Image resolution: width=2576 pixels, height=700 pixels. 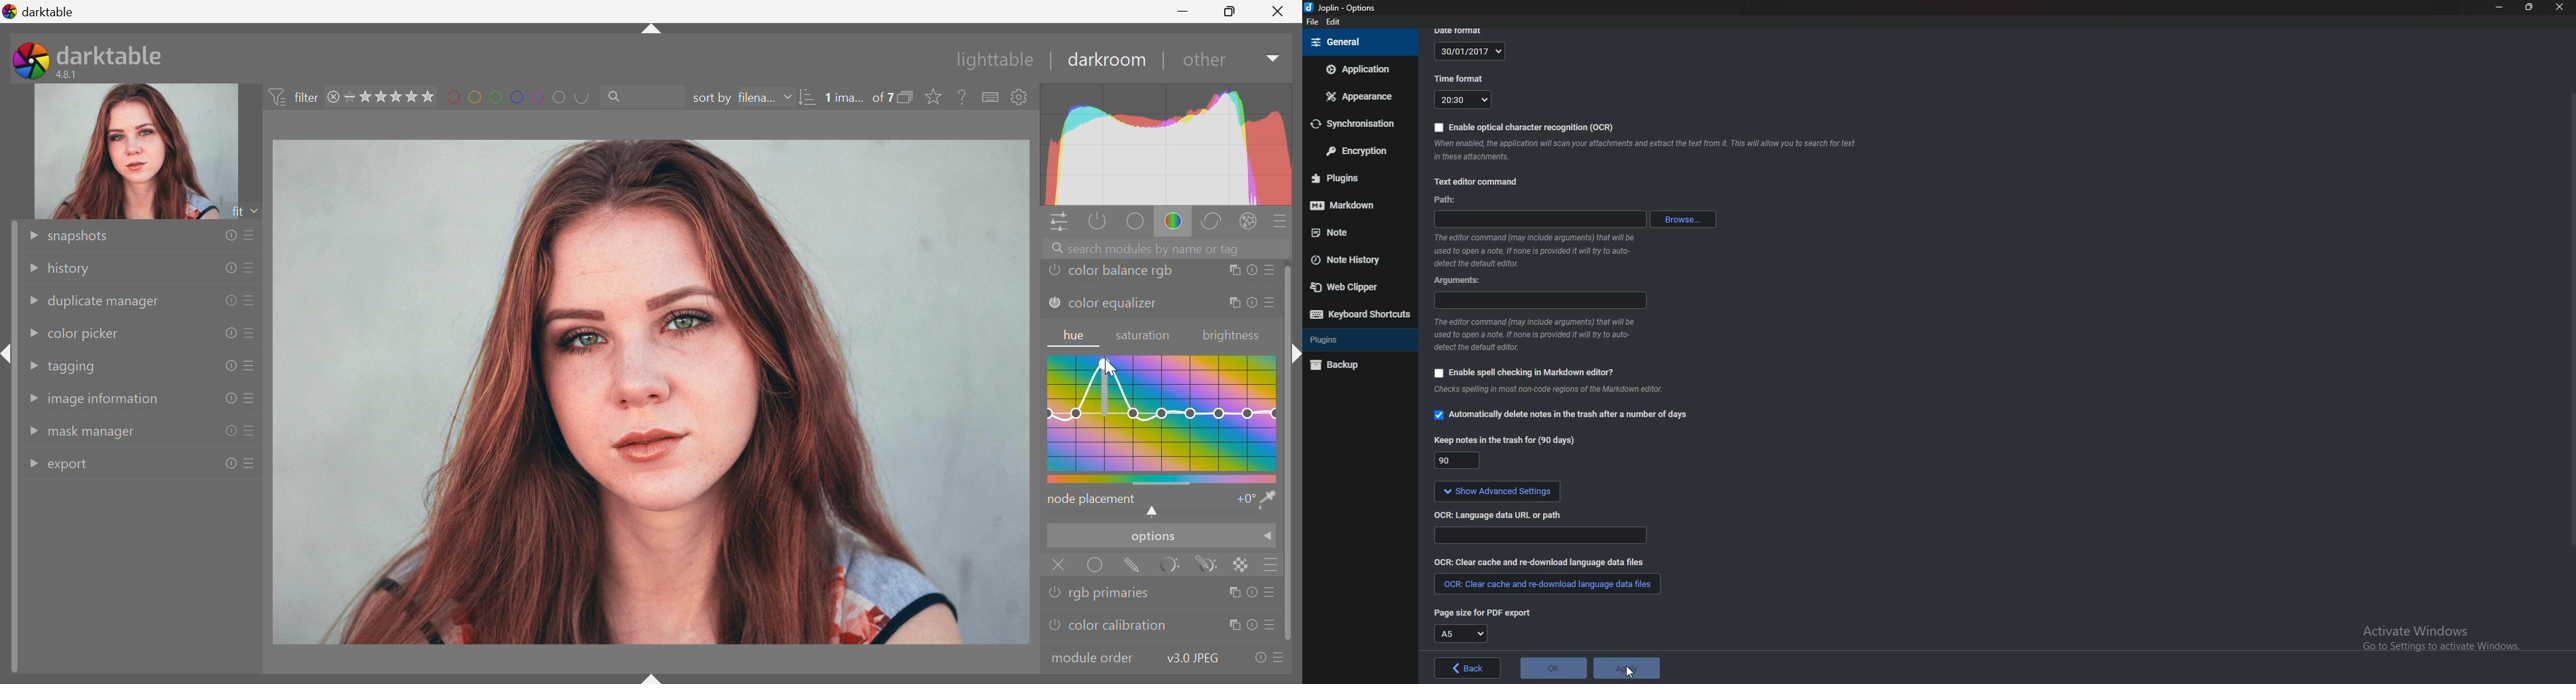 What do you see at coordinates (1549, 390) in the screenshot?
I see `Info on spell check` at bounding box center [1549, 390].